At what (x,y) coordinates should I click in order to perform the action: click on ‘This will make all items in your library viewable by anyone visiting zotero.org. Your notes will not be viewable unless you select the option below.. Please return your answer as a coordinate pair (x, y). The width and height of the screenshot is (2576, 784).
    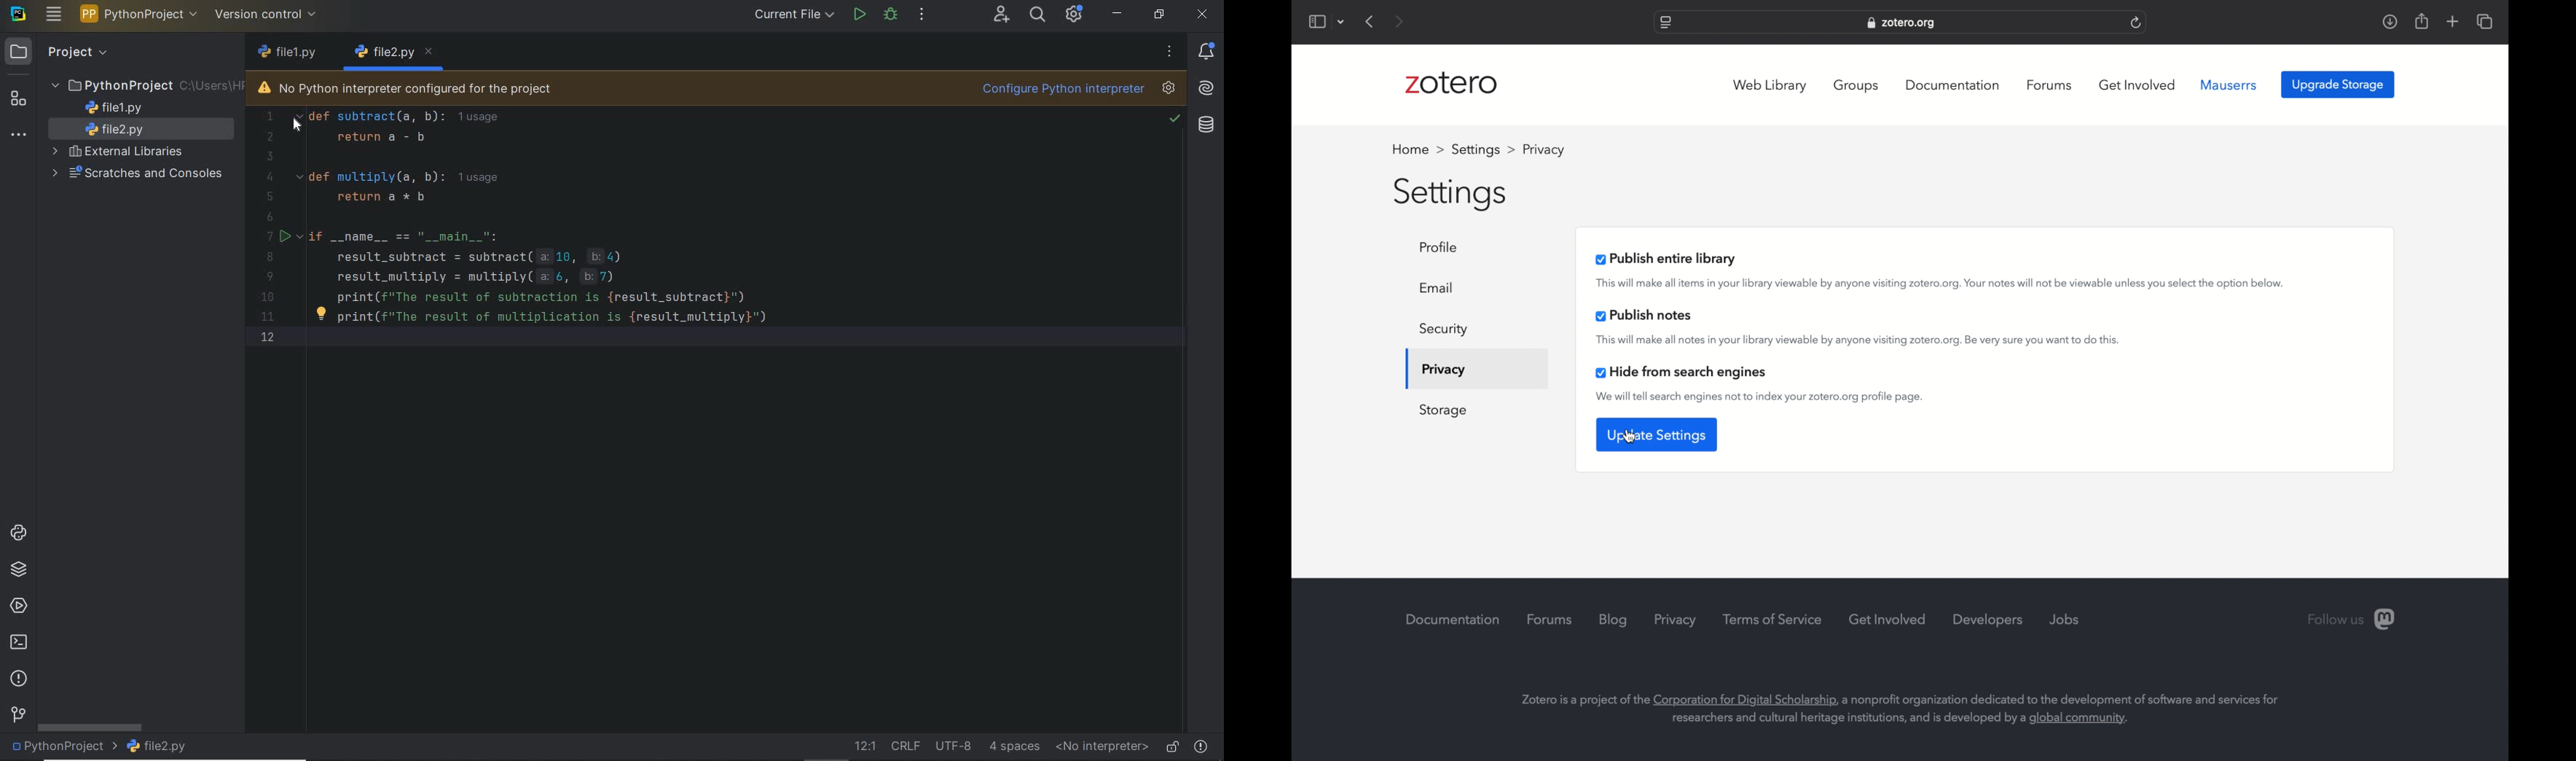
    Looking at the image, I should click on (1941, 283).